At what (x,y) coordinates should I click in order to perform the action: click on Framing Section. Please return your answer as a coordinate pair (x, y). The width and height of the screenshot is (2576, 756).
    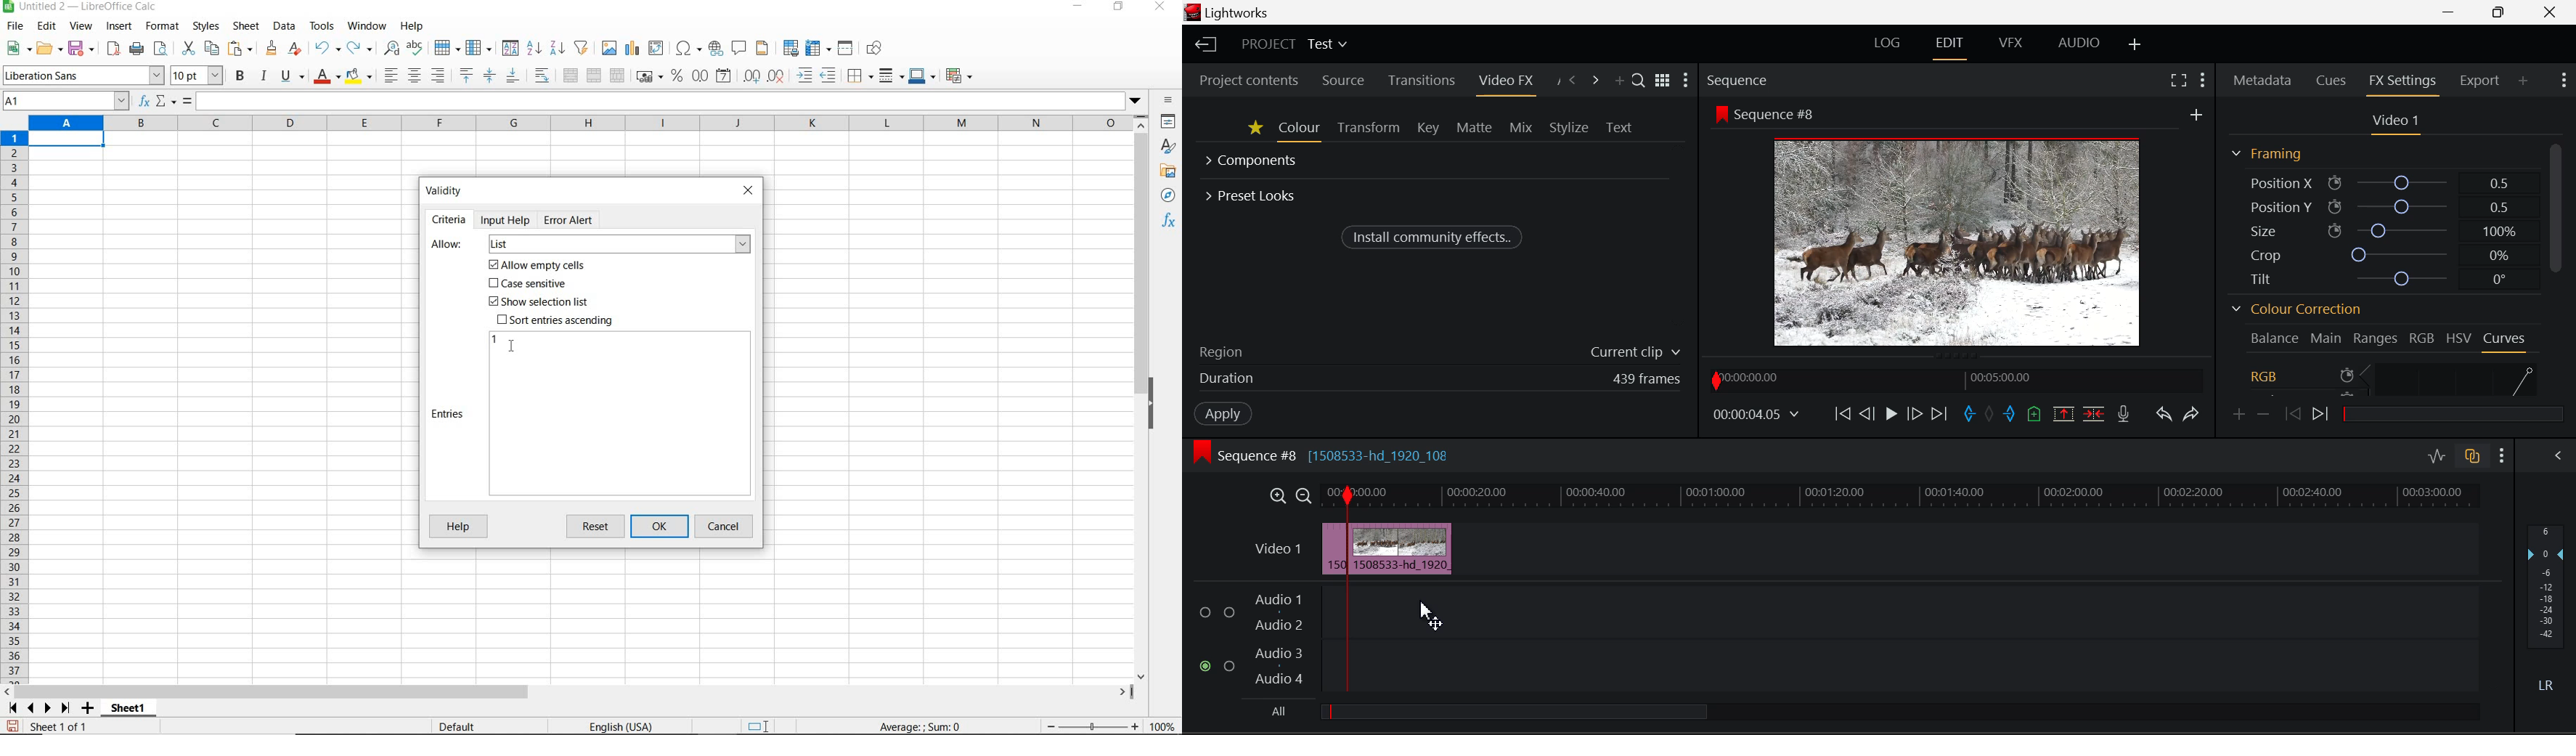
    Looking at the image, I should click on (2266, 153).